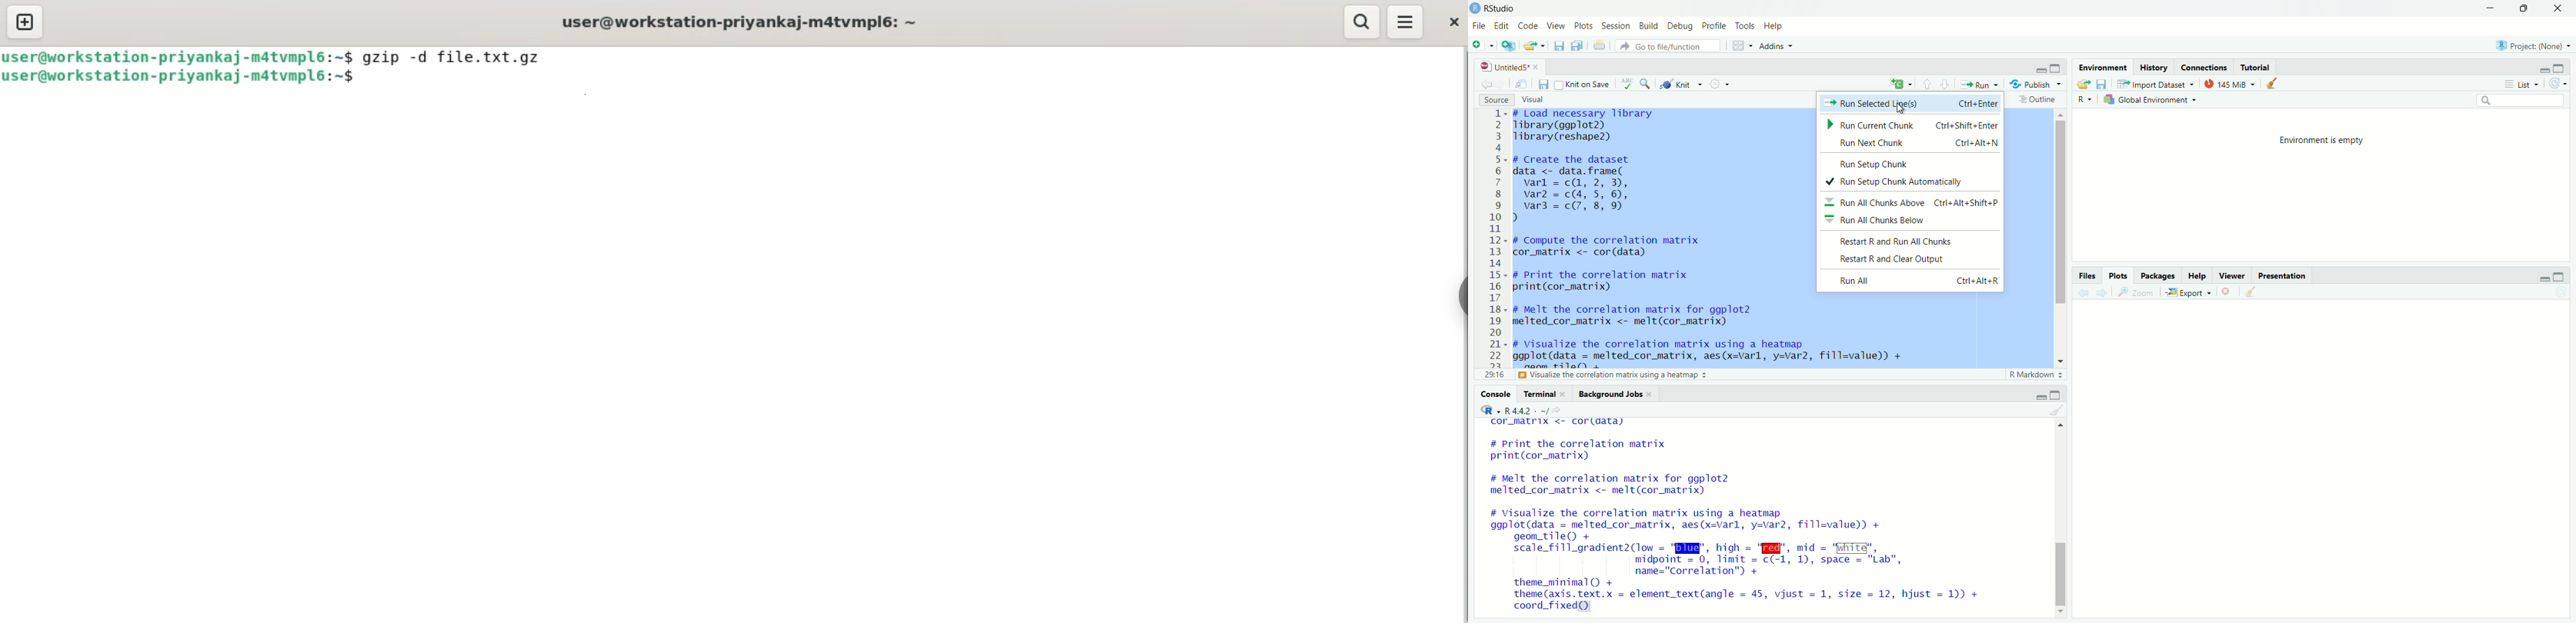 This screenshot has height=644, width=2576. What do you see at coordinates (2206, 67) in the screenshot?
I see `connections` at bounding box center [2206, 67].